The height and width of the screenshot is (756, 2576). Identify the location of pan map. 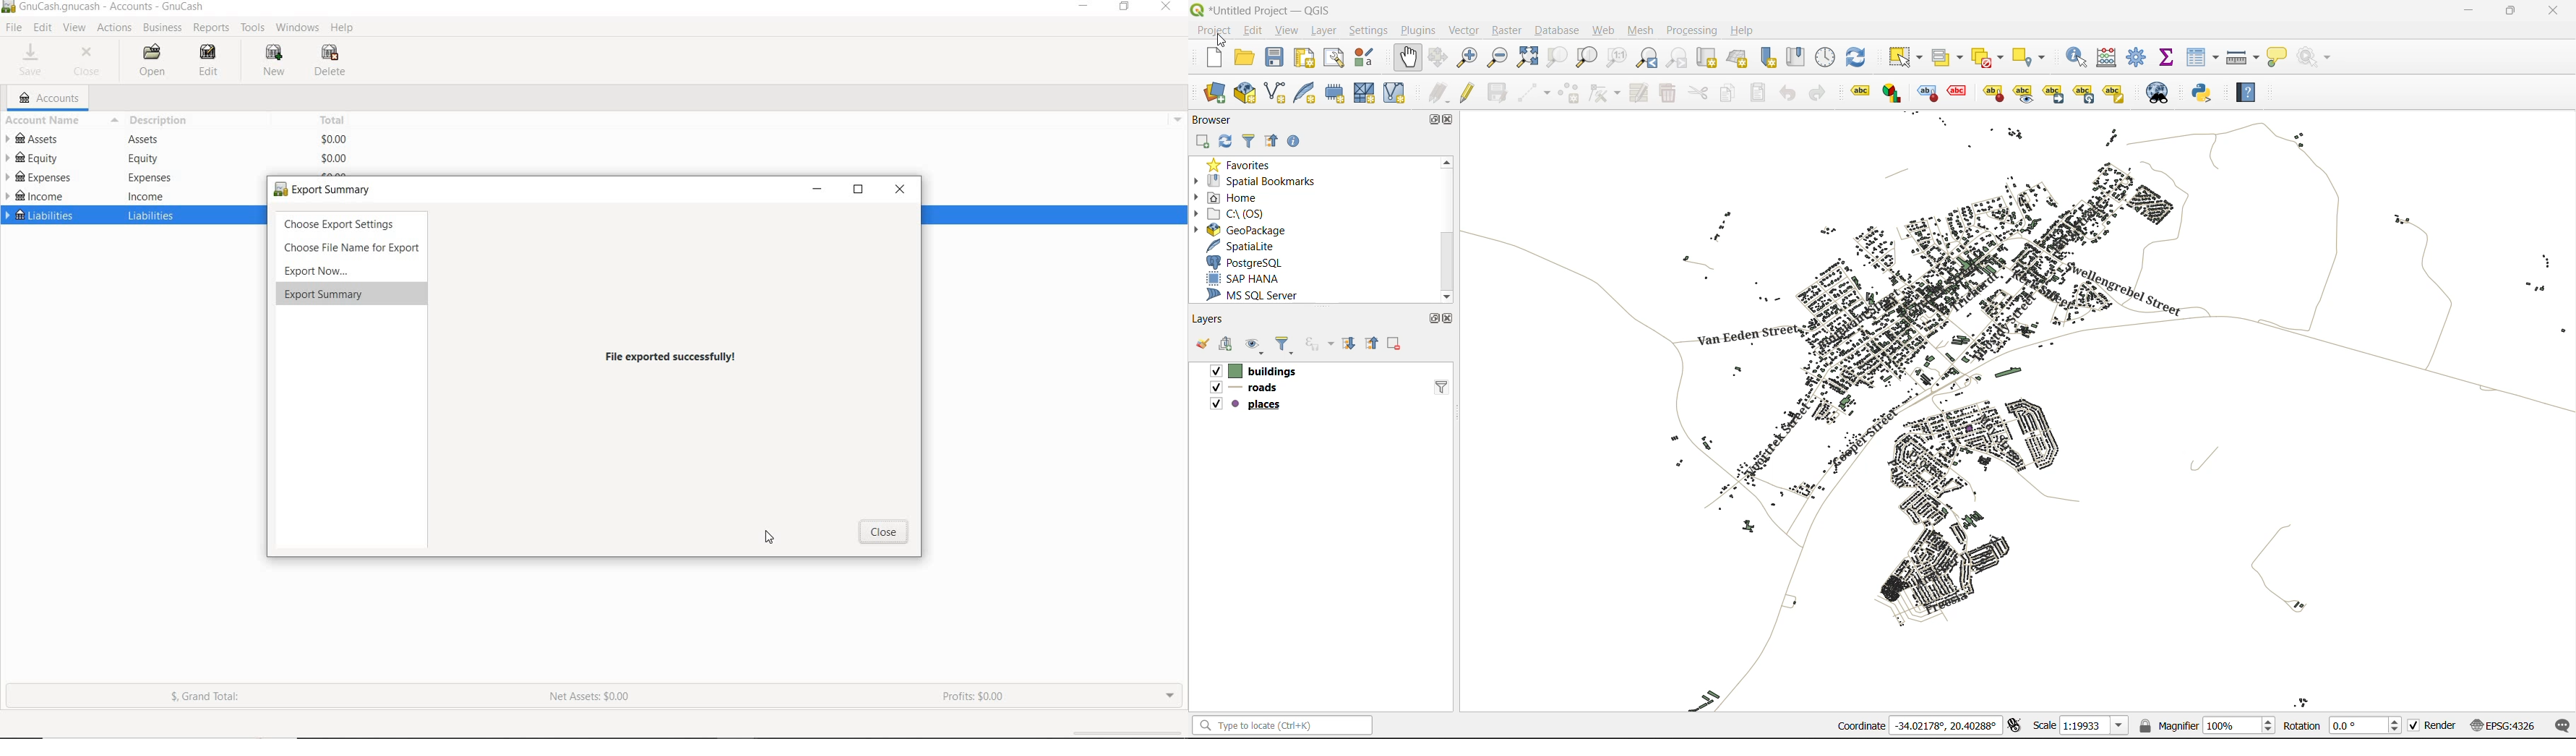
(1409, 58).